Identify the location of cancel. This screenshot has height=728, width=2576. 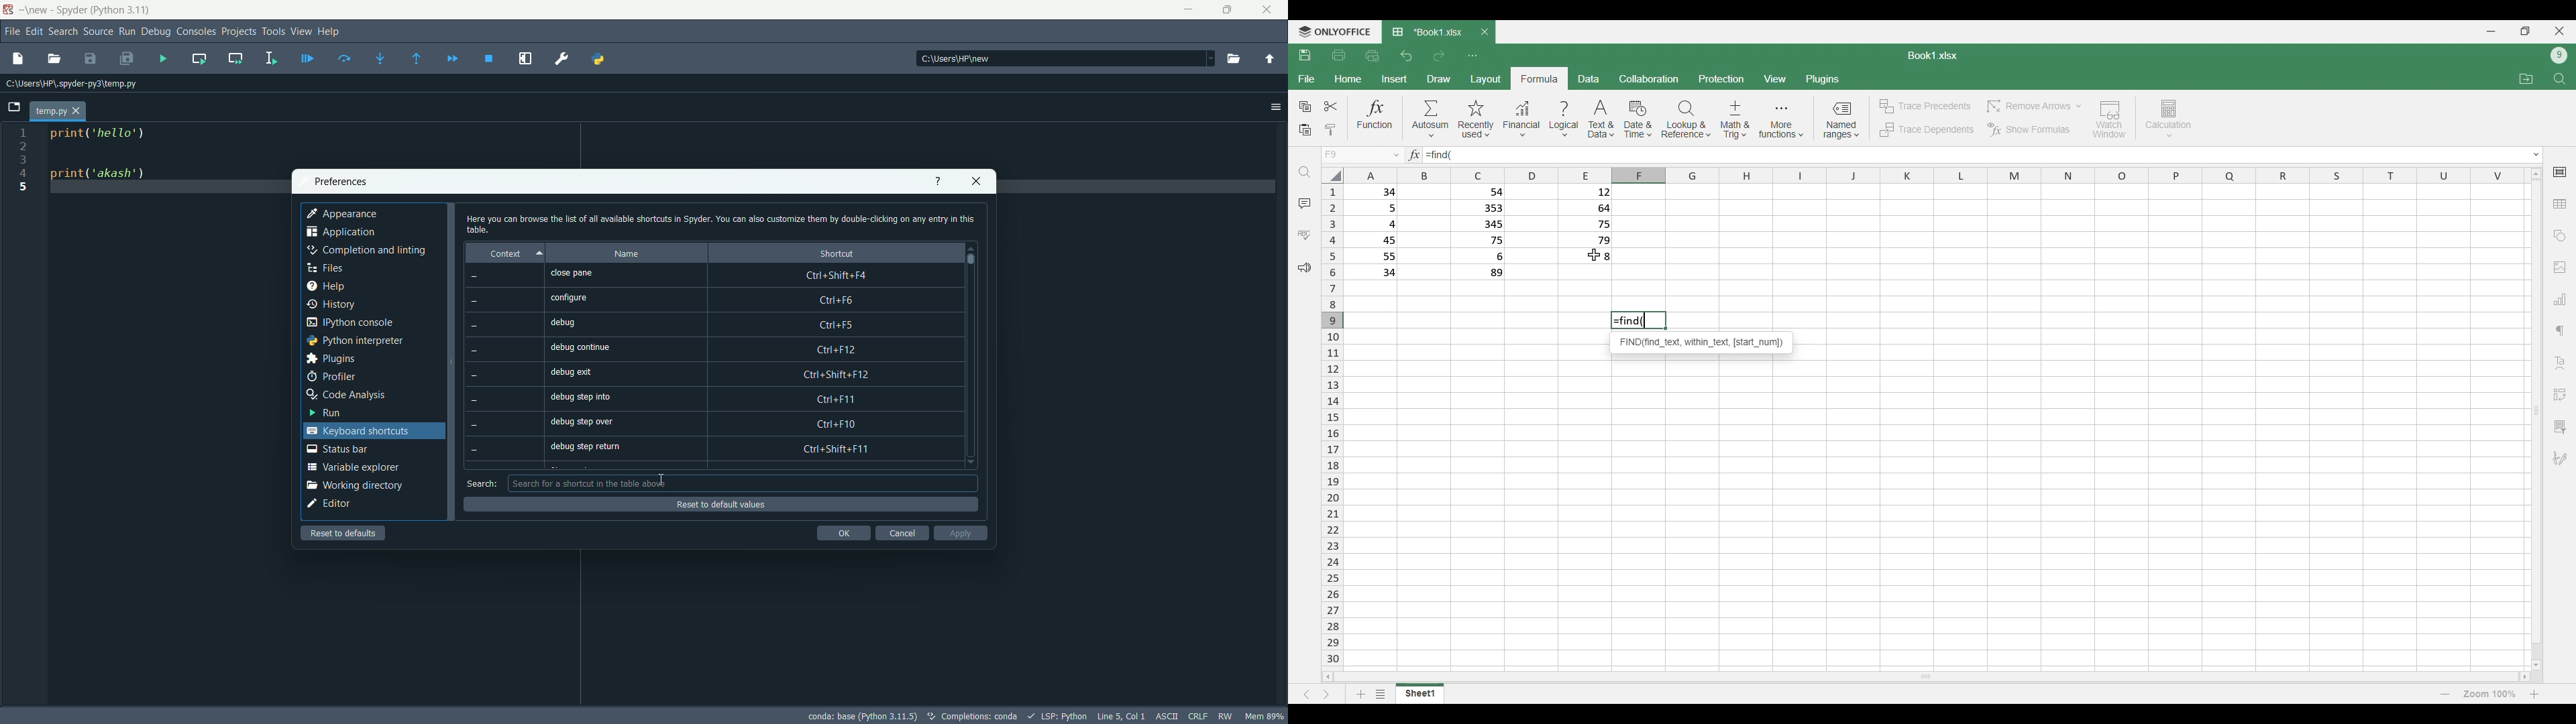
(901, 534).